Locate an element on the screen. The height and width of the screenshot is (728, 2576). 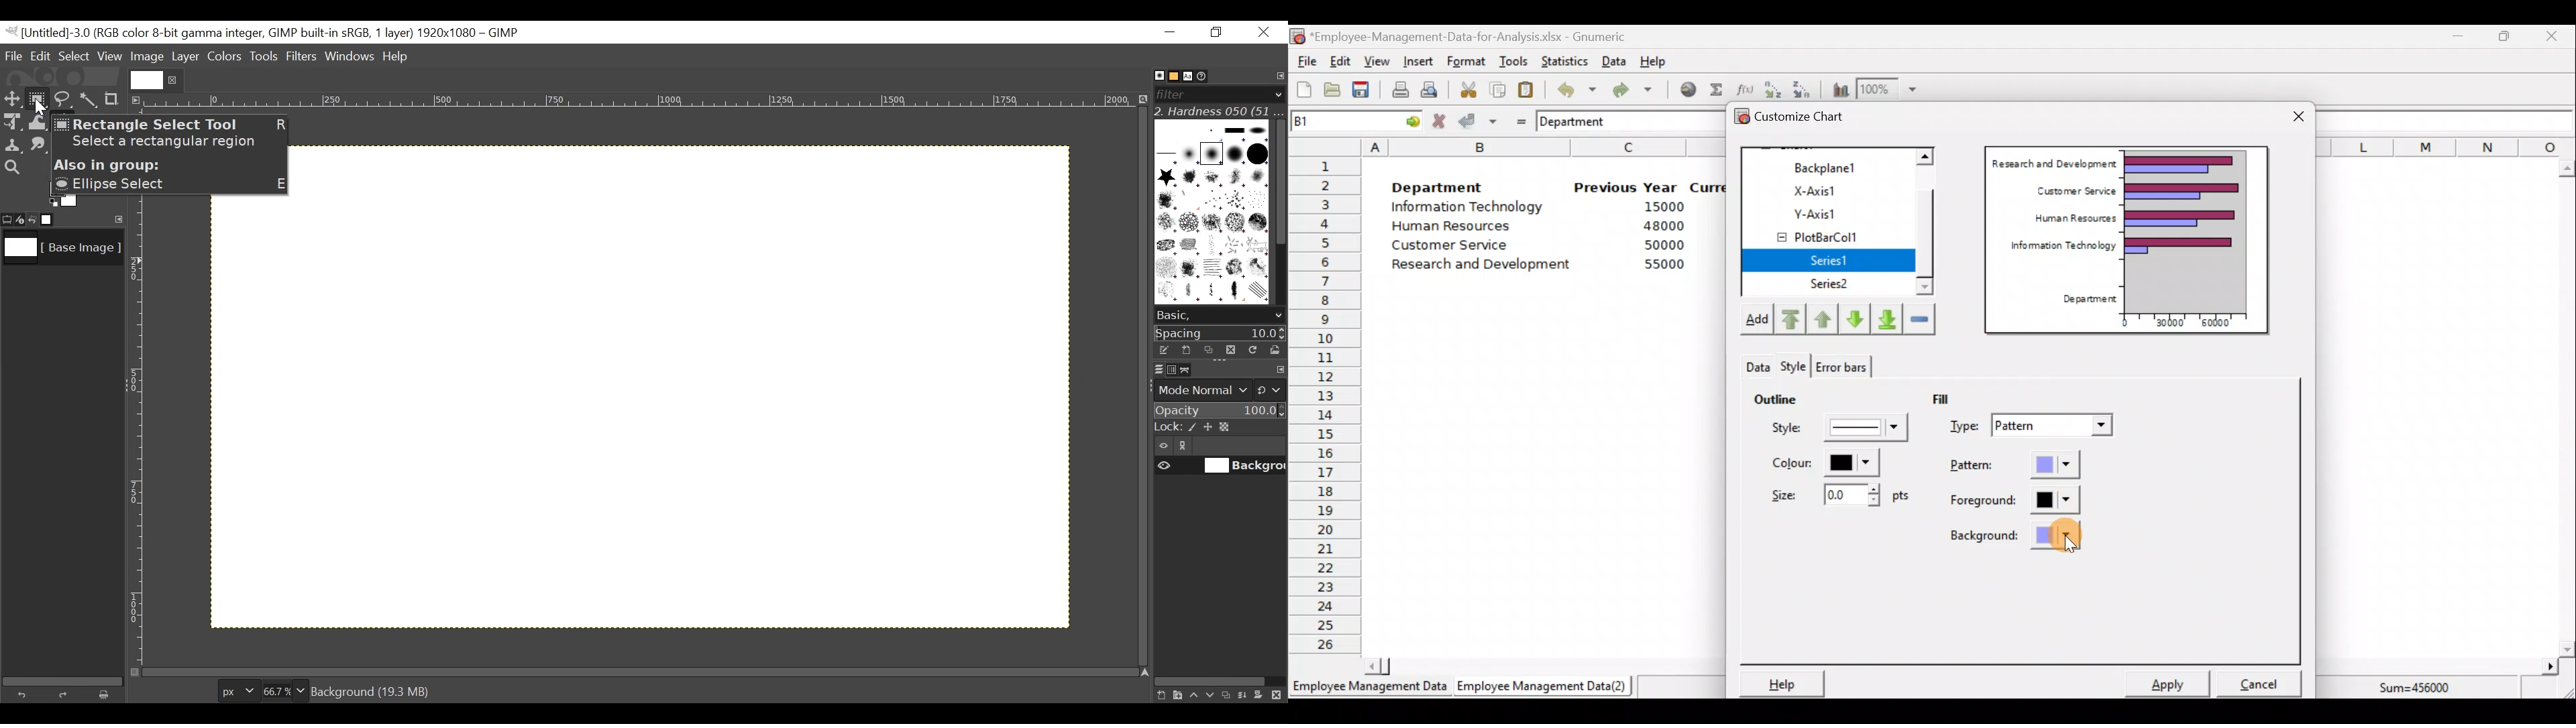
Raise the layer is located at coordinates (1193, 695).